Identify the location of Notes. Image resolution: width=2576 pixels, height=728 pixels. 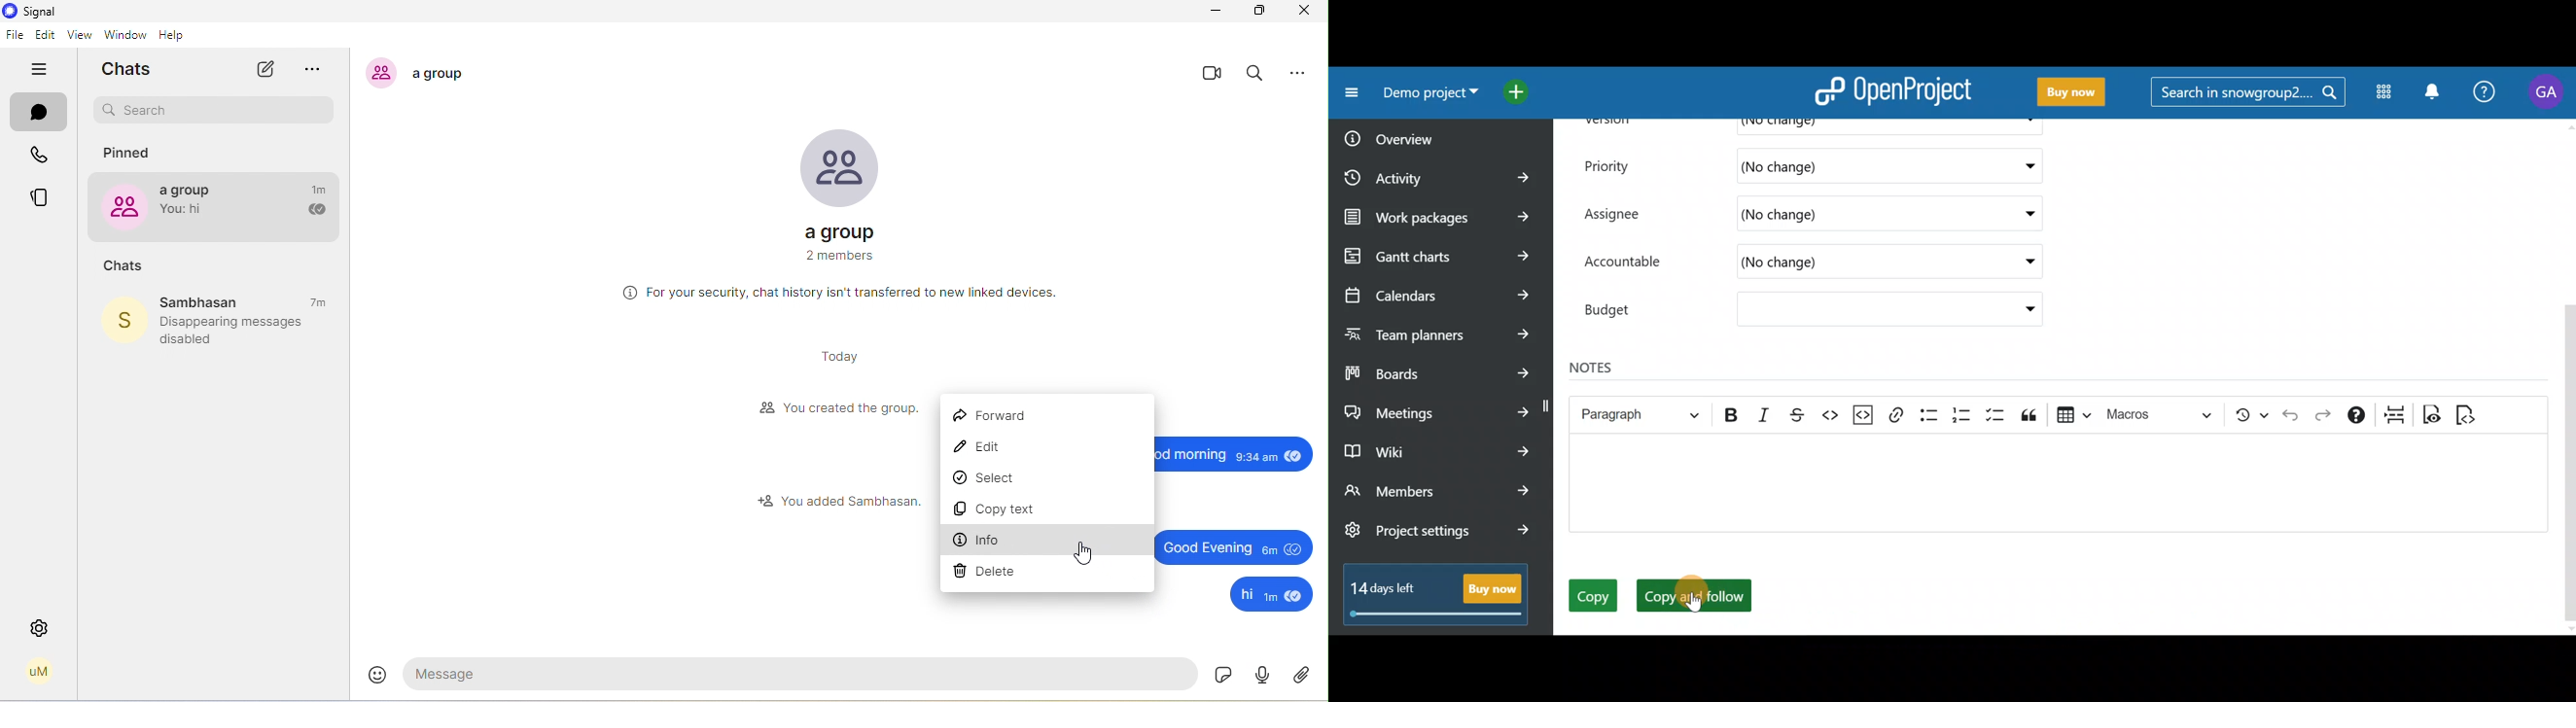
(1598, 369).